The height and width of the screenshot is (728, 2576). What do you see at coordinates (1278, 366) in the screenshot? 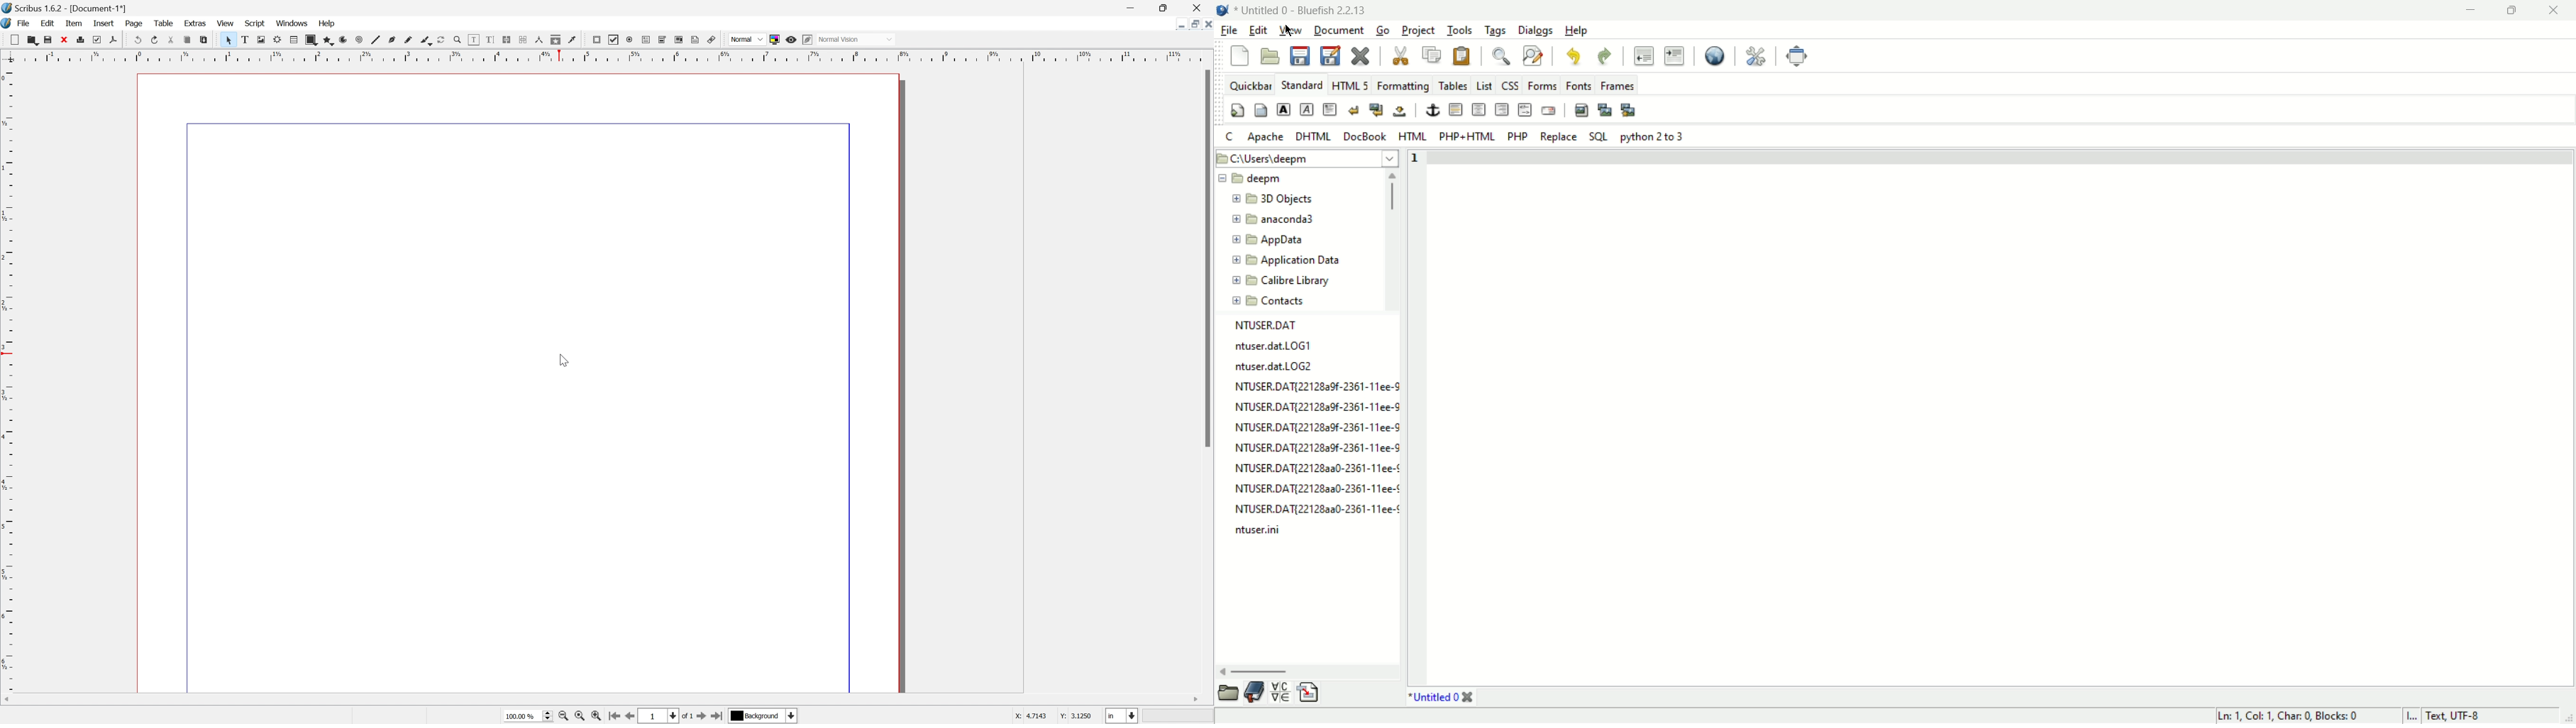
I see `ntuser.dat.LOG2` at bounding box center [1278, 366].